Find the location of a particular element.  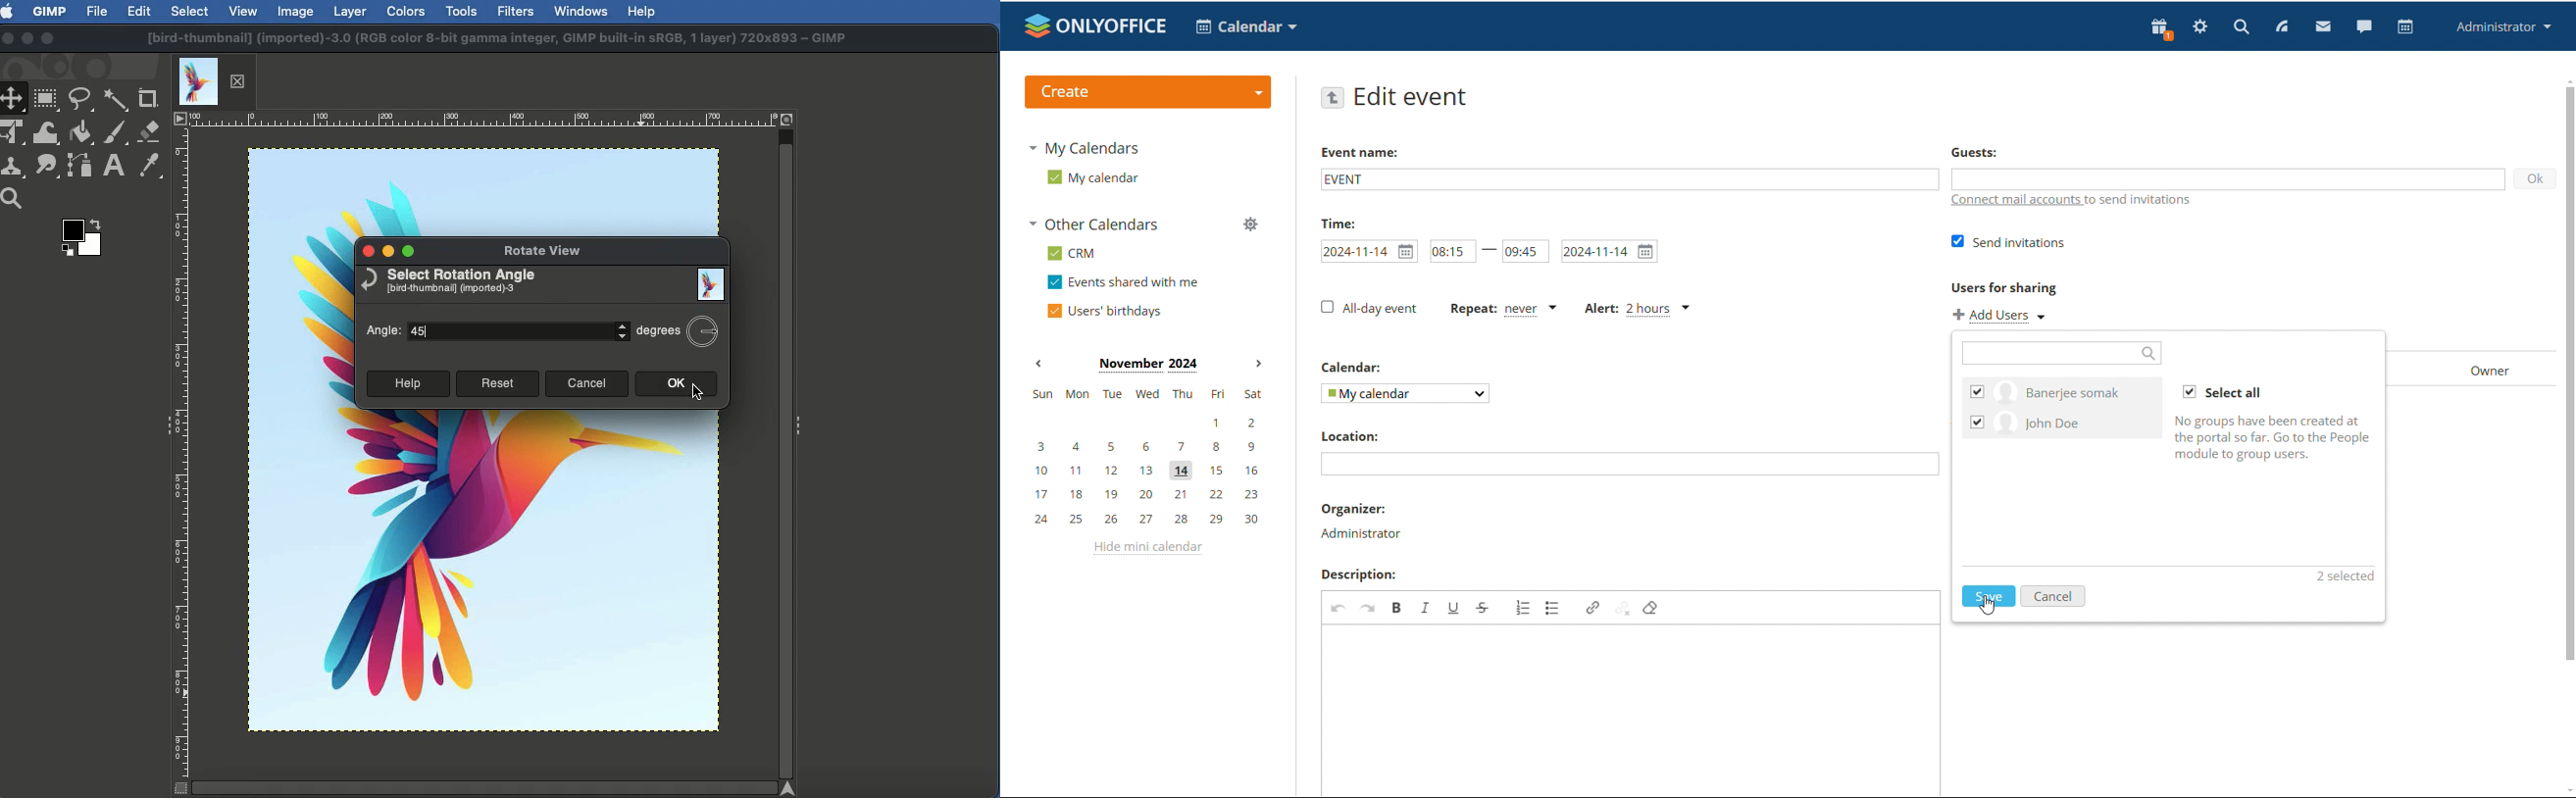

time is located at coordinates (1335, 222).